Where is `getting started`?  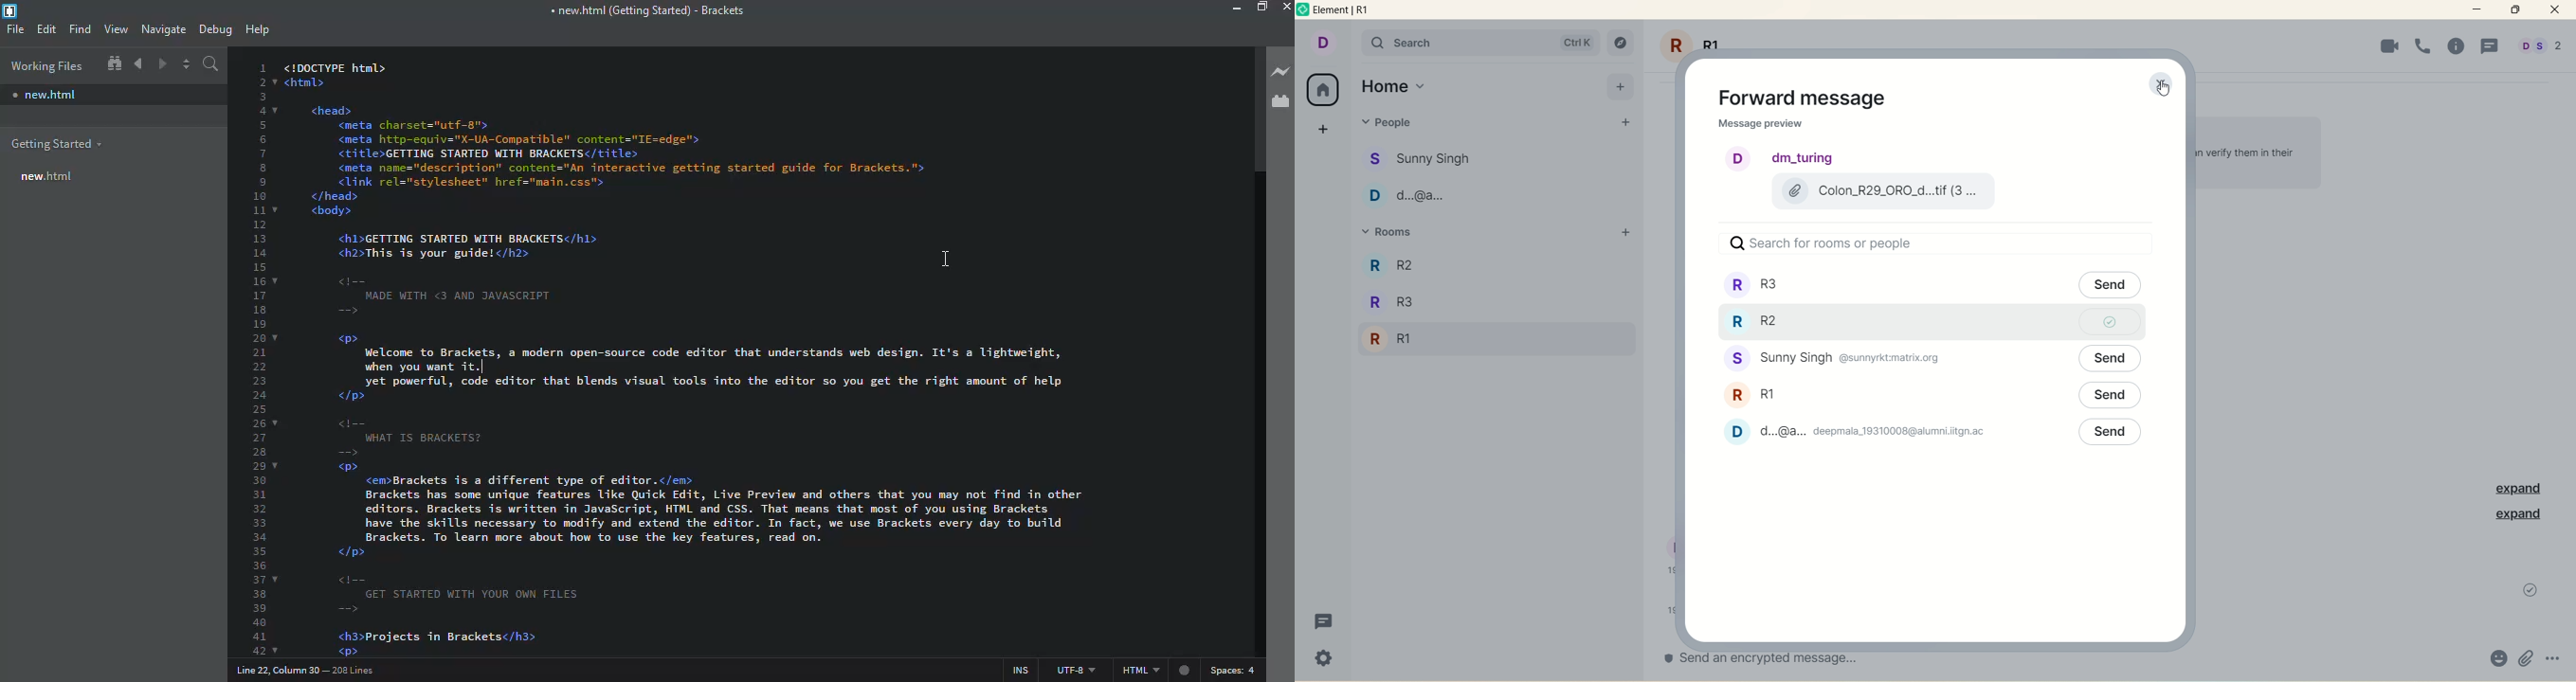 getting started is located at coordinates (56, 142).